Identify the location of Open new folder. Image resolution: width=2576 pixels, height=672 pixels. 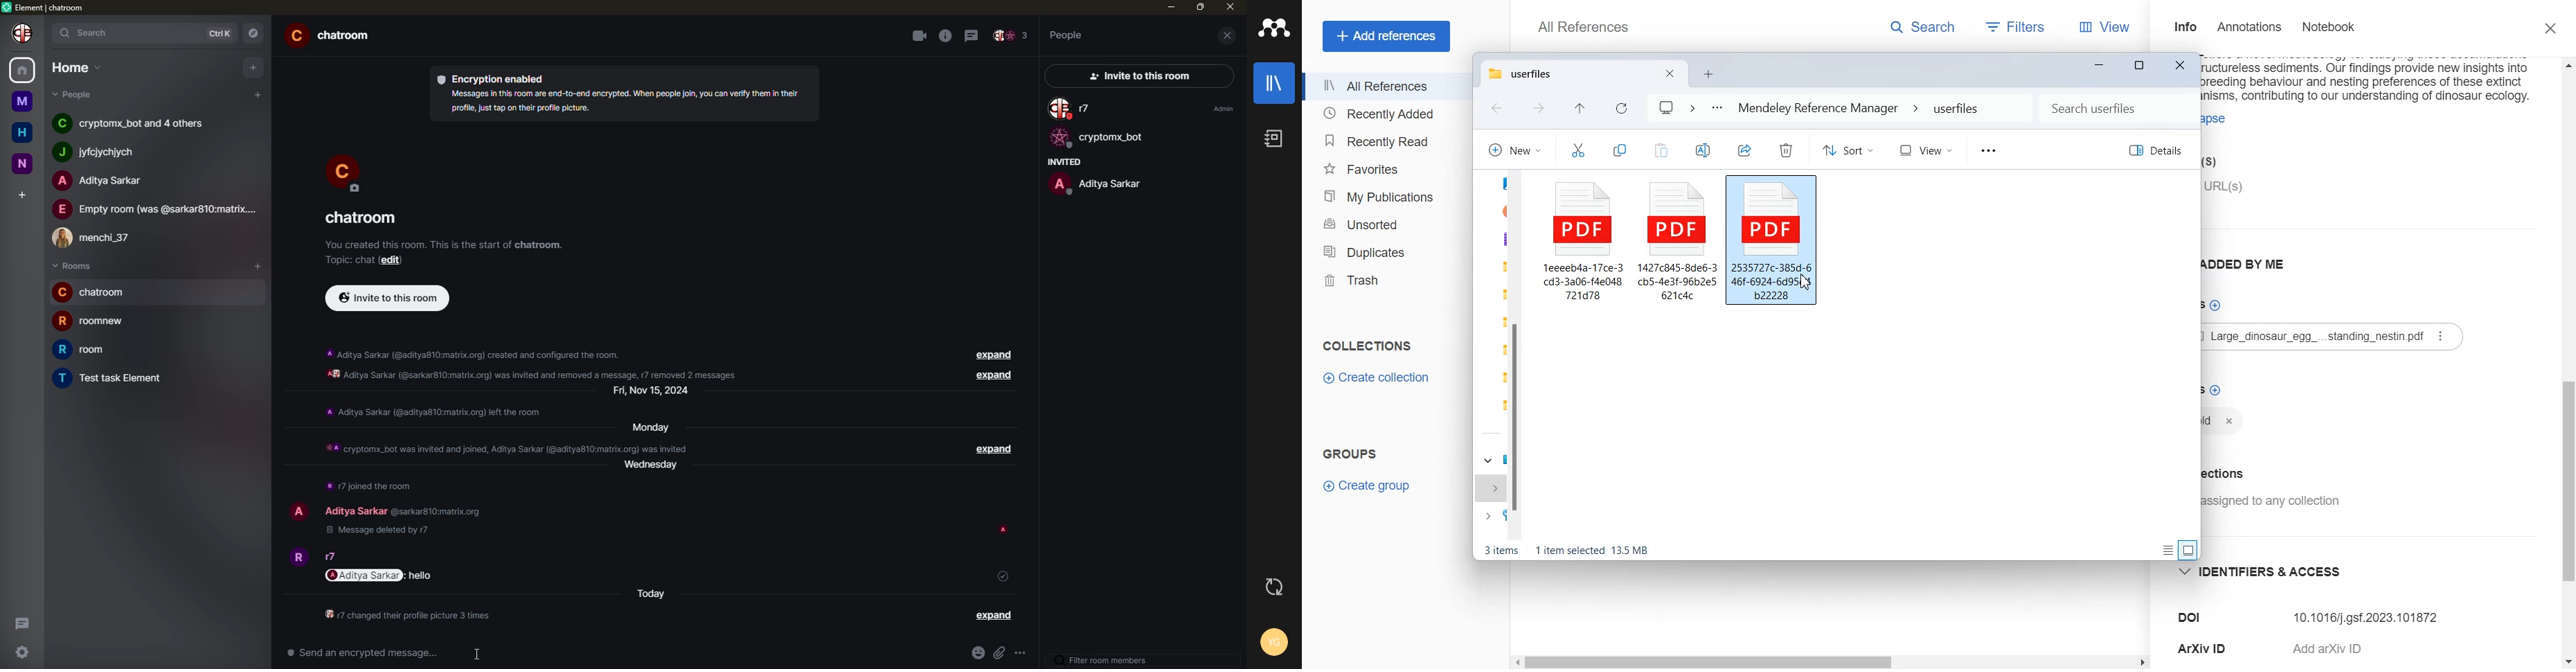
(1709, 74).